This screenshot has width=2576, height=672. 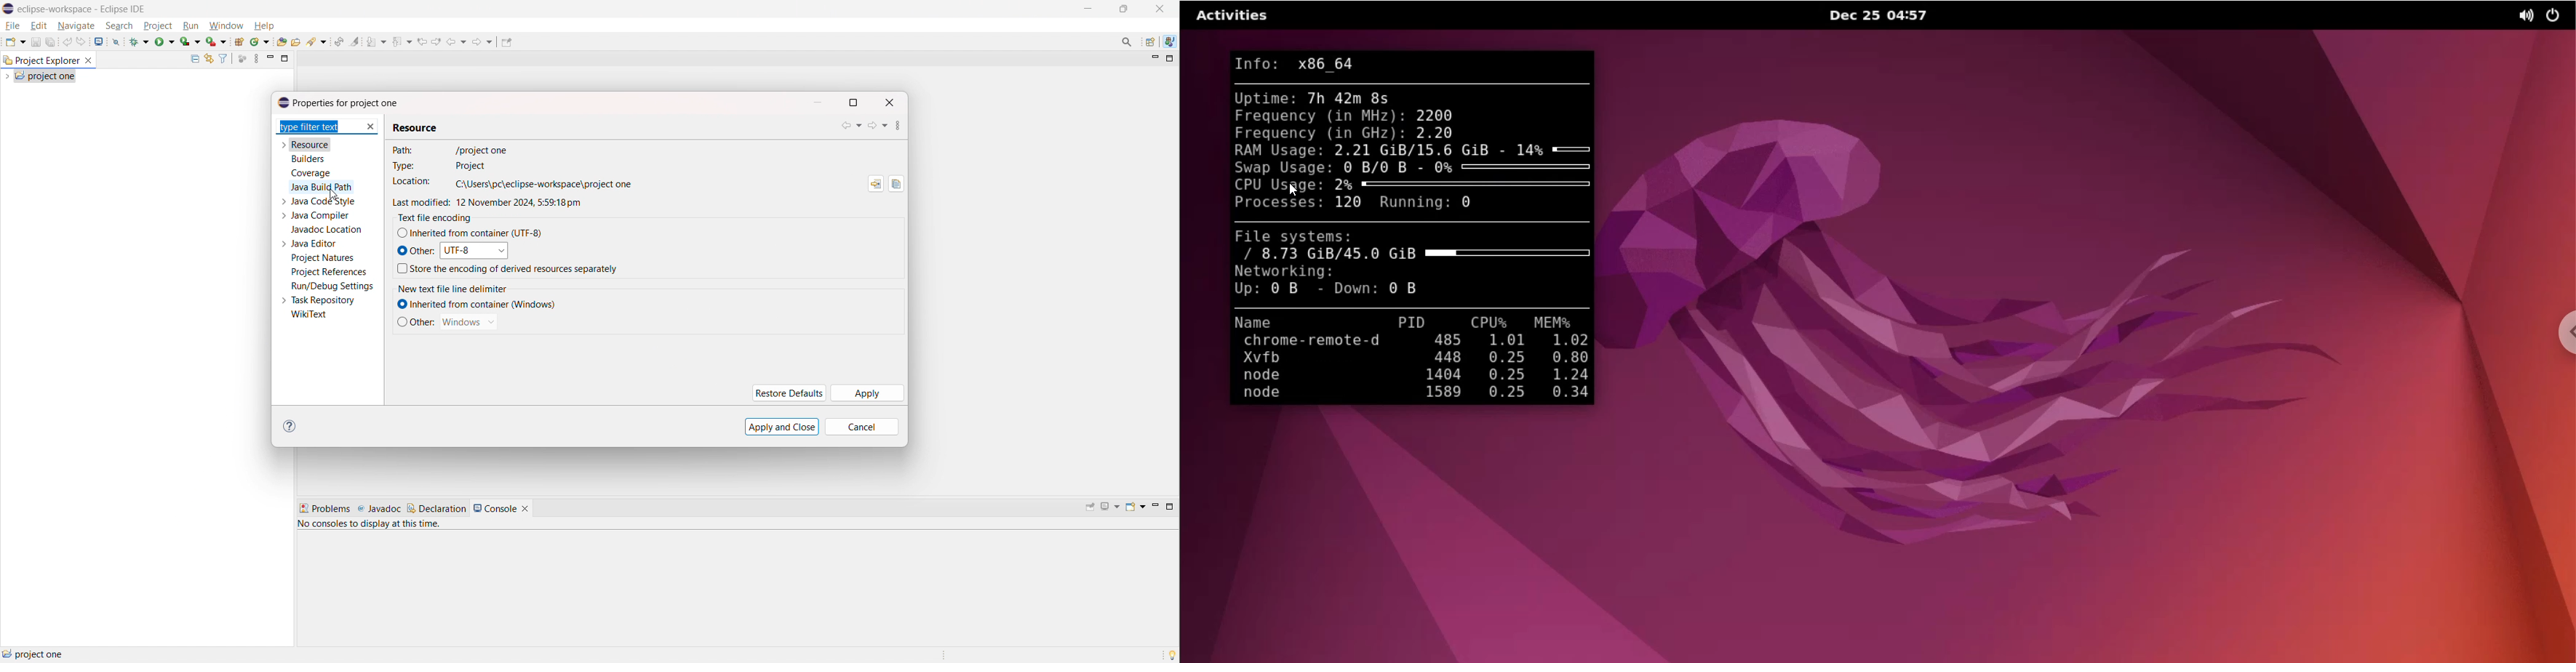 What do you see at coordinates (324, 300) in the screenshot?
I see `task repository` at bounding box center [324, 300].